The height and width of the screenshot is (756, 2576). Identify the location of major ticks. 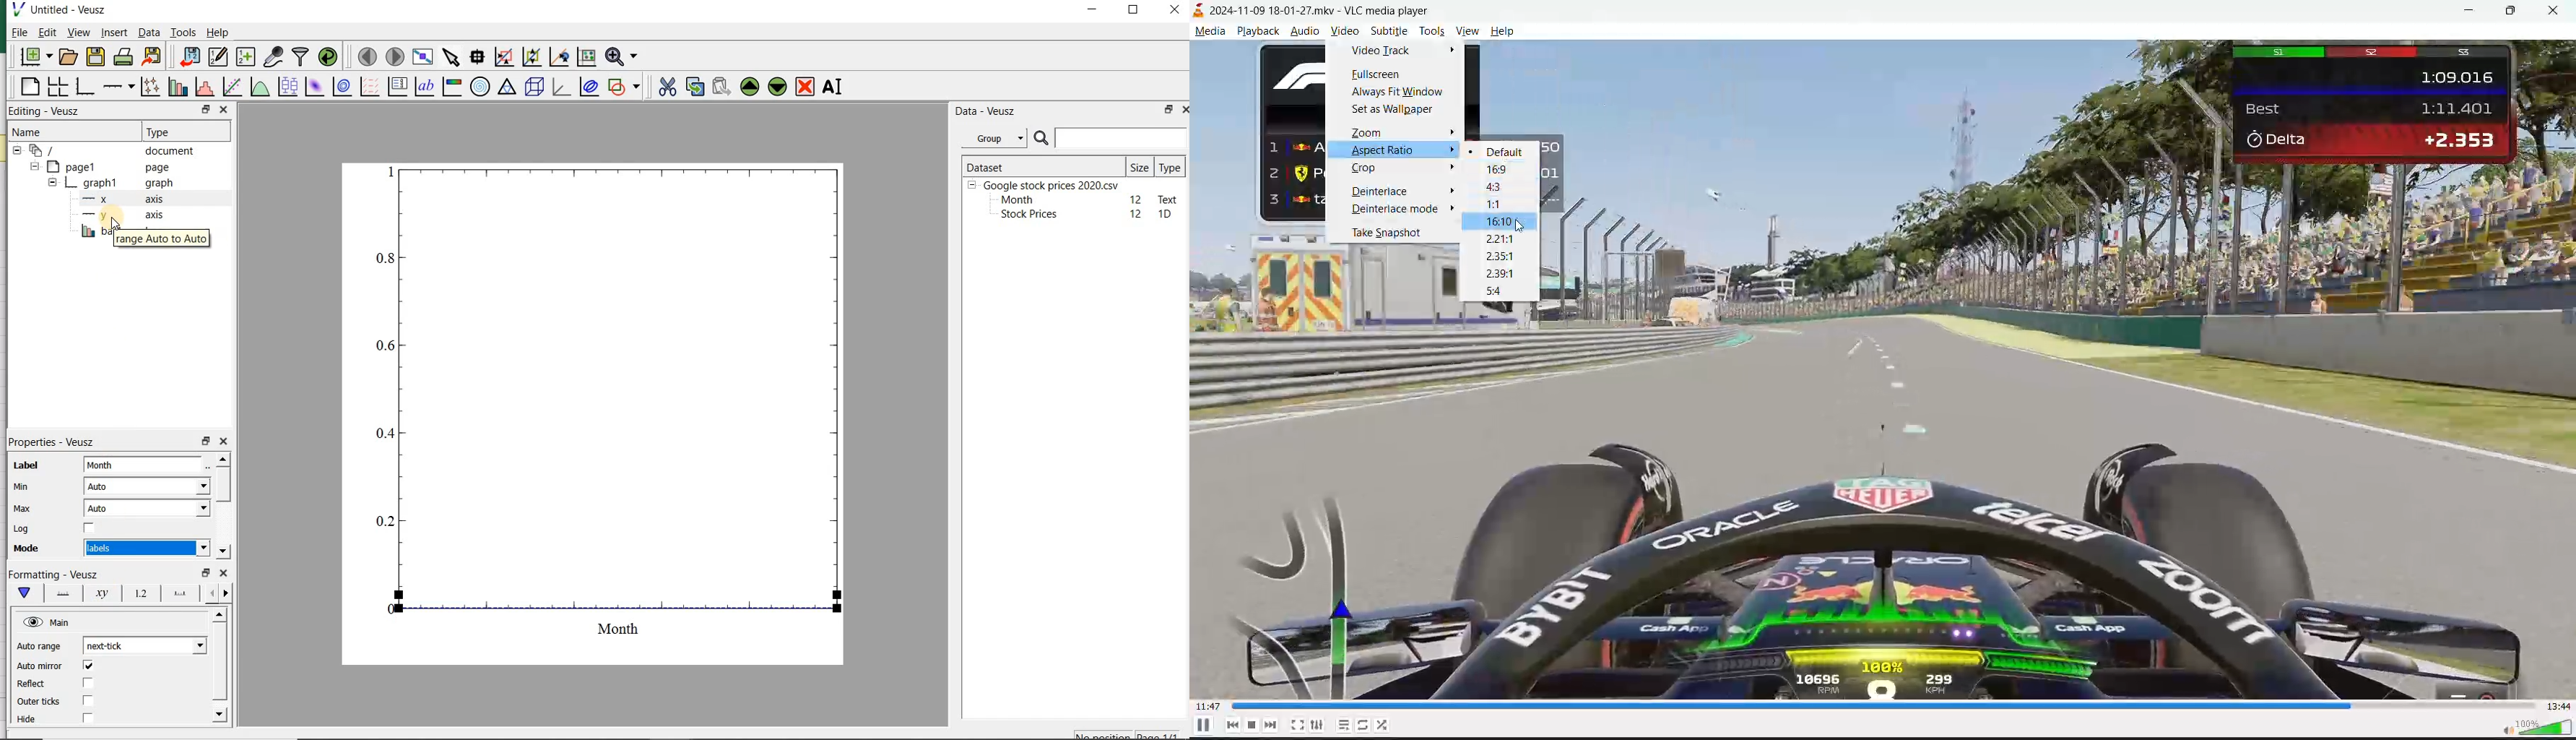
(178, 595).